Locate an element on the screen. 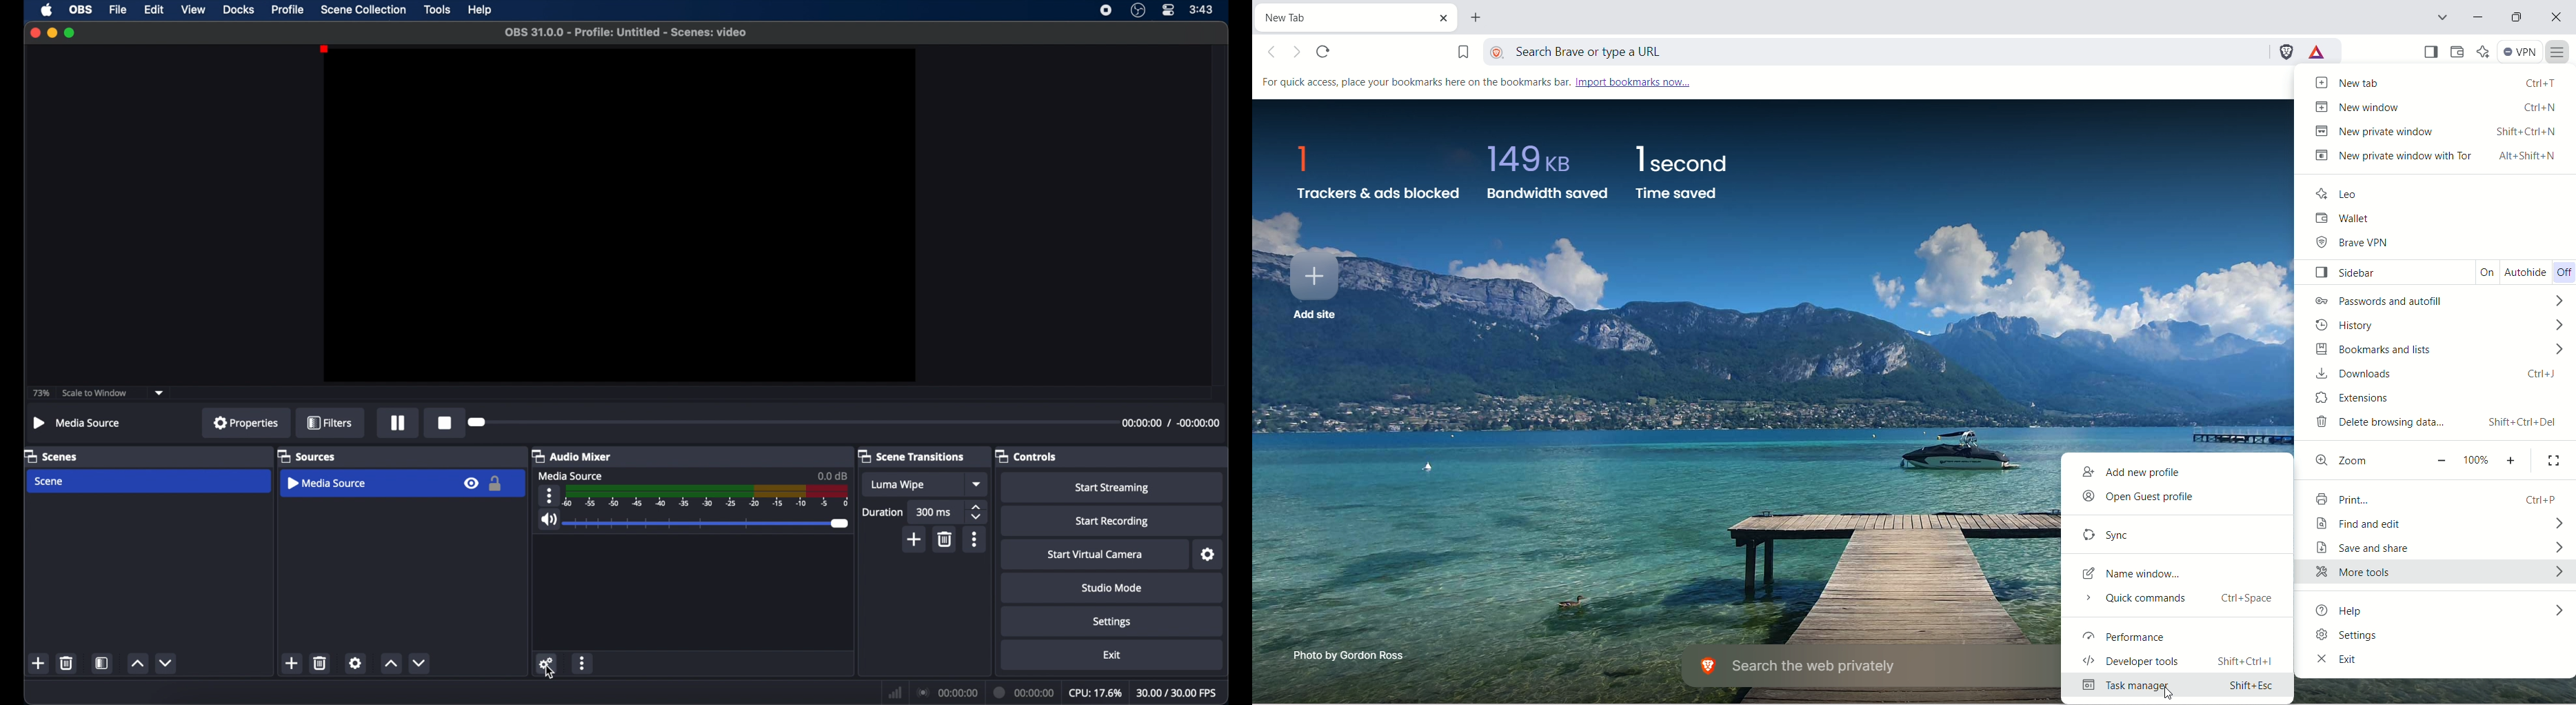 This screenshot has height=728, width=2576. obs is located at coordinates (81, 10).